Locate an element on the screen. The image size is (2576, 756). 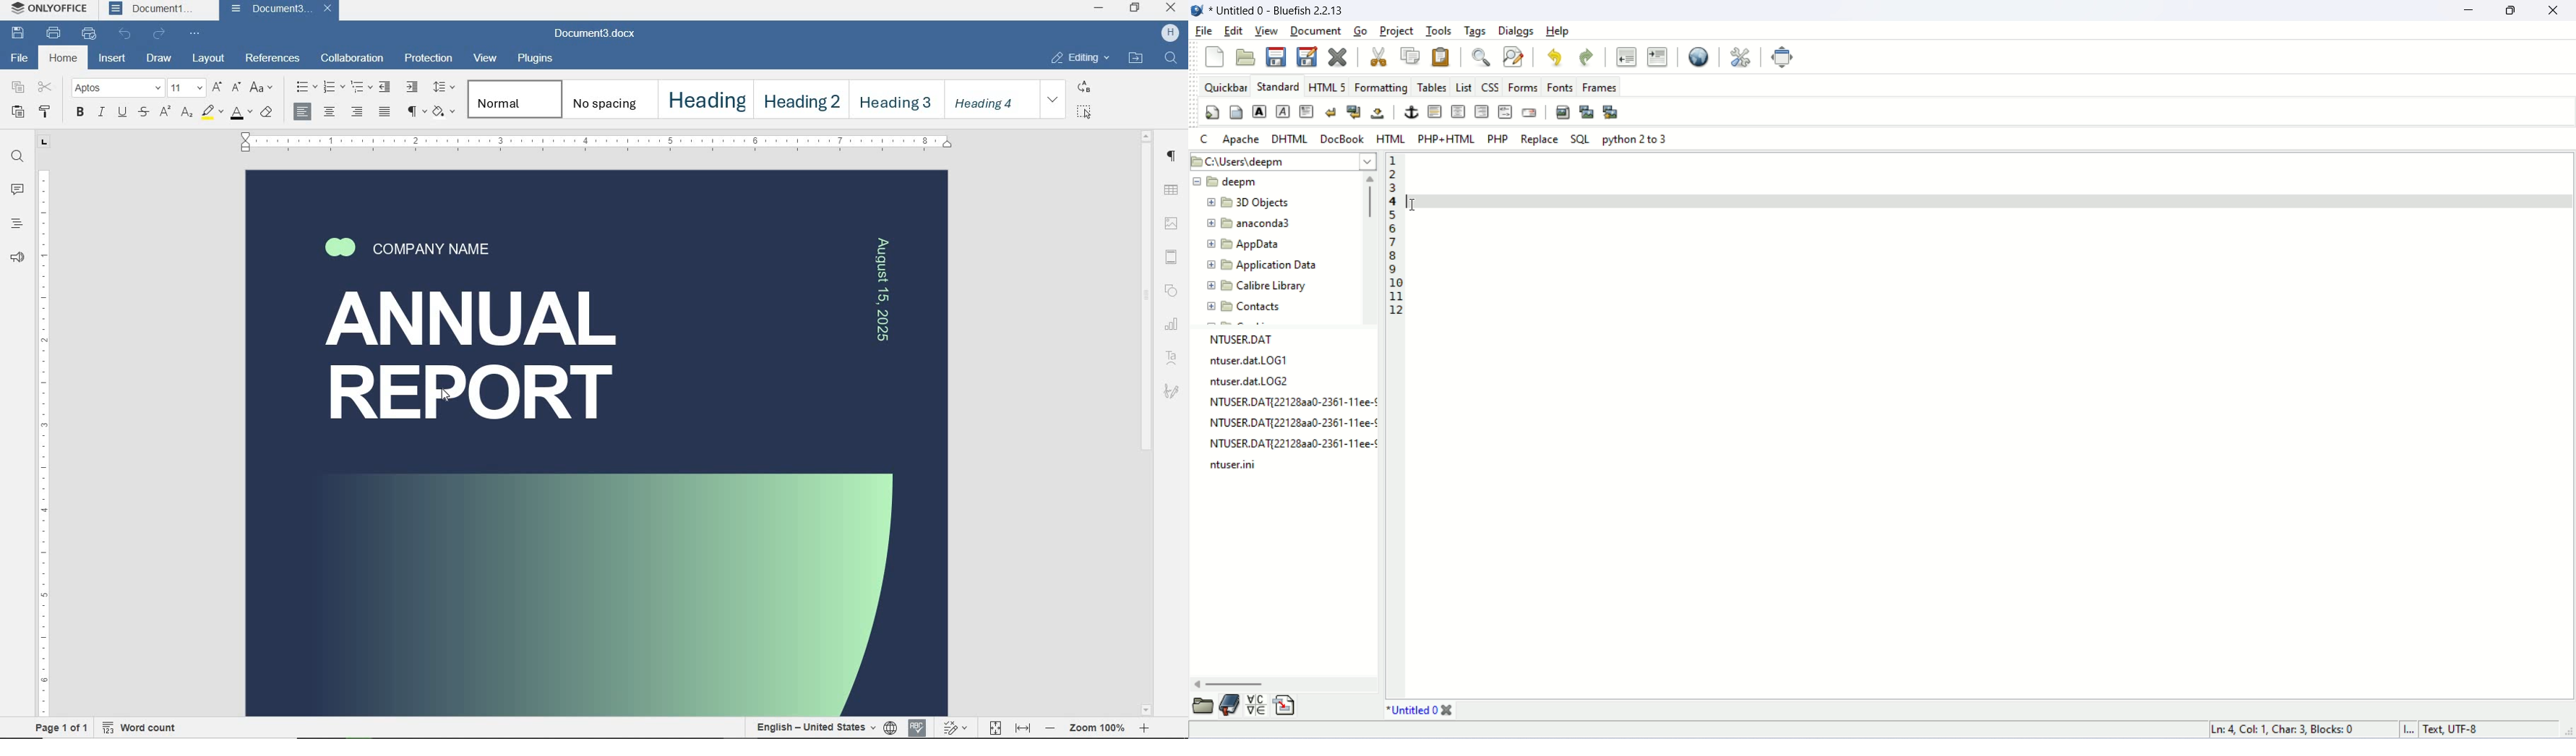
file explorer is located at coordinates (1204, 708).